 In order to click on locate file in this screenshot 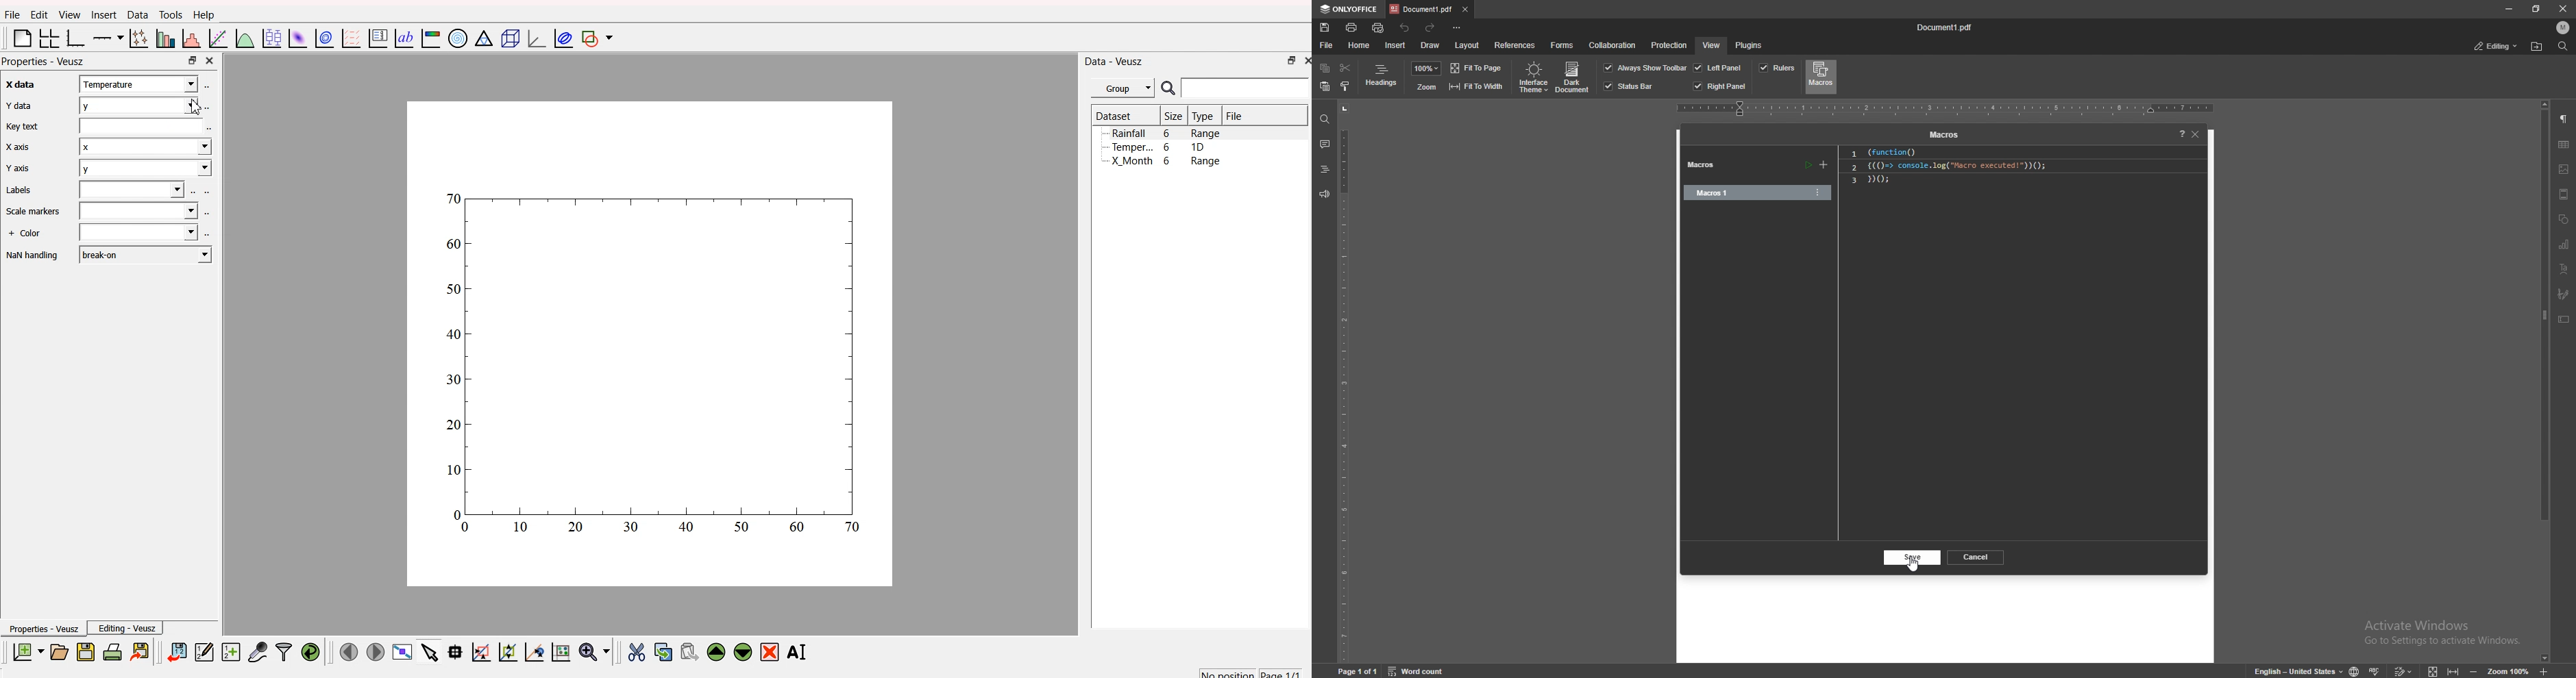, I will do `click(2538, 46)`.